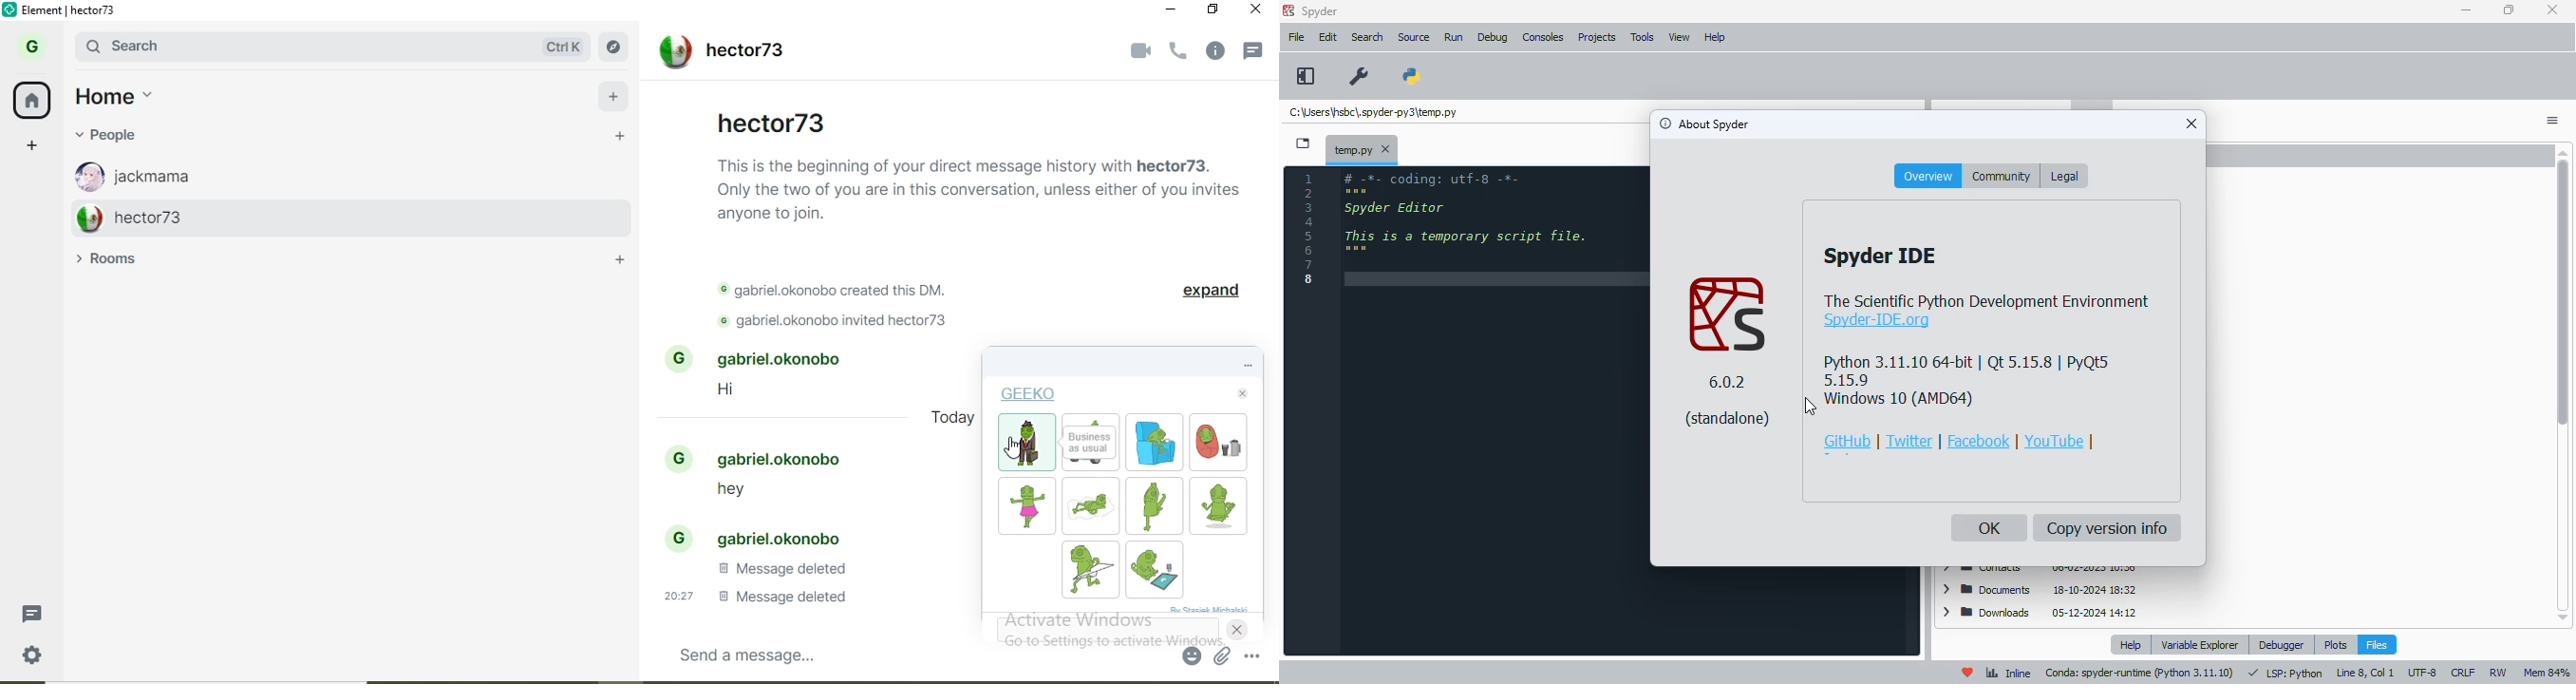  What do you see at coordinates (1729, 418) in the screenshot?
I see `(standalone)` at bounding box center [1729, 418].